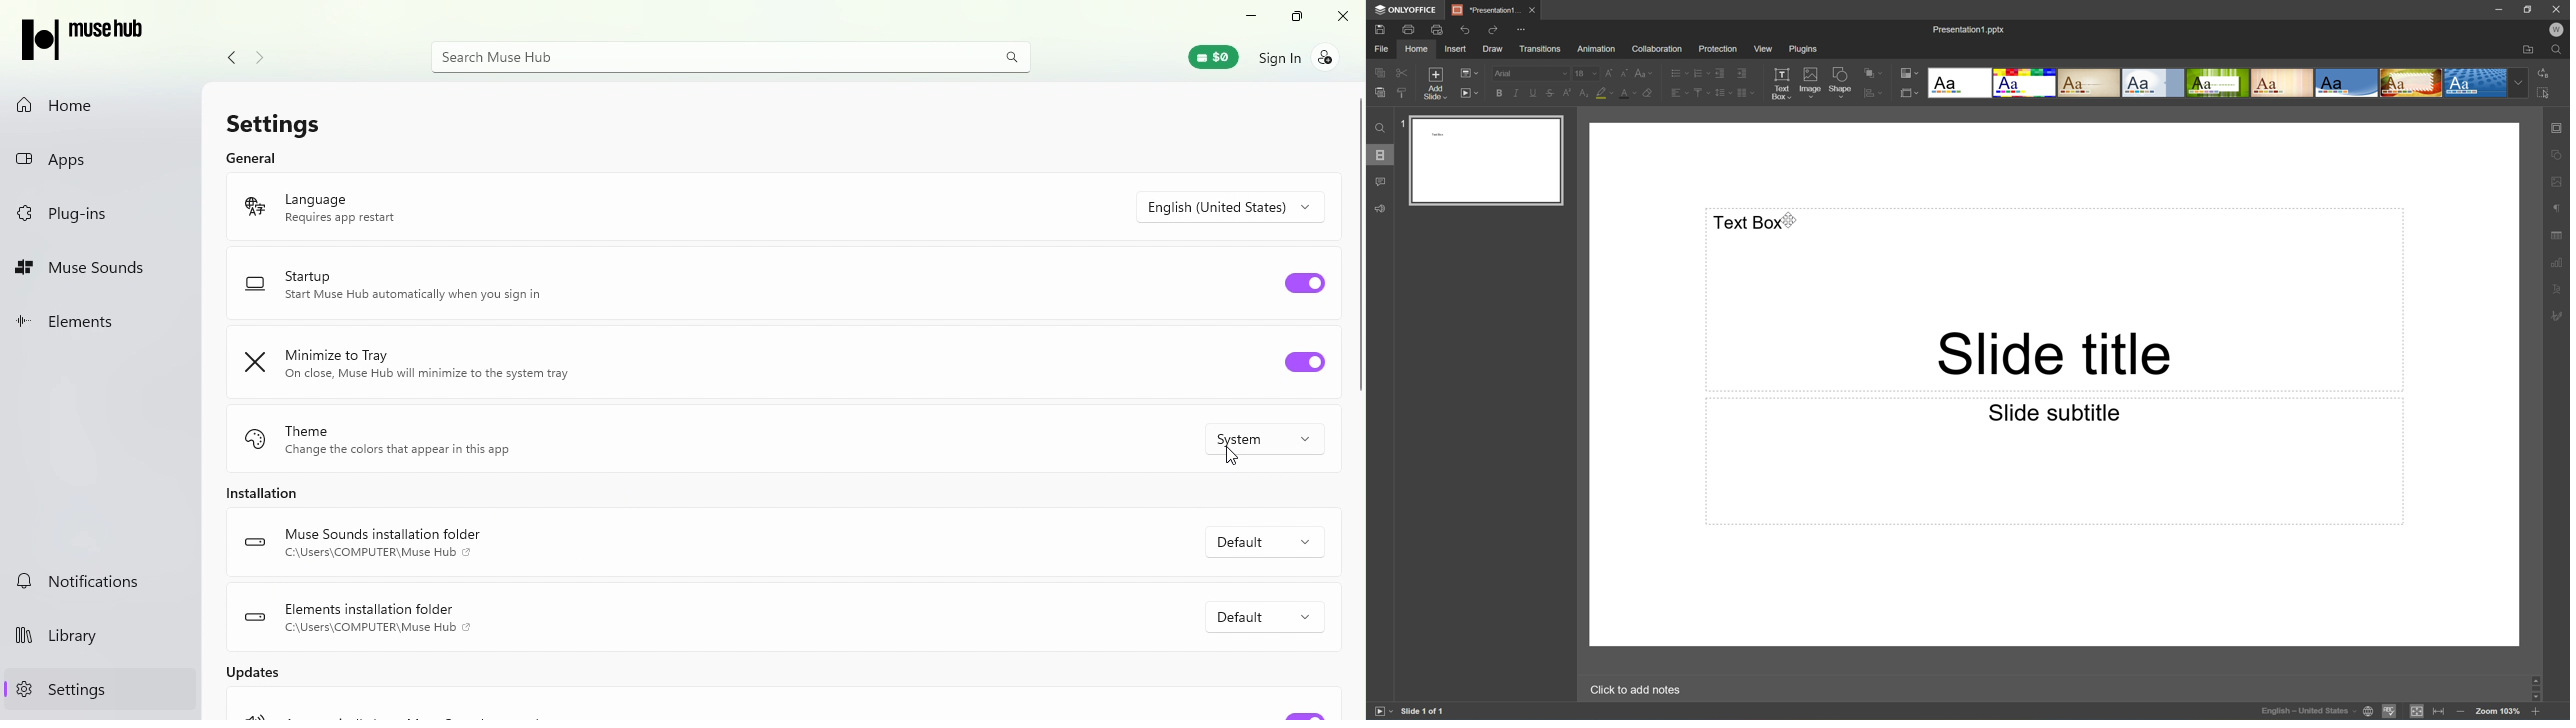  Describe the element at coordinates (1657, 49) in the screenshot. I see `Collaboration` at that location.